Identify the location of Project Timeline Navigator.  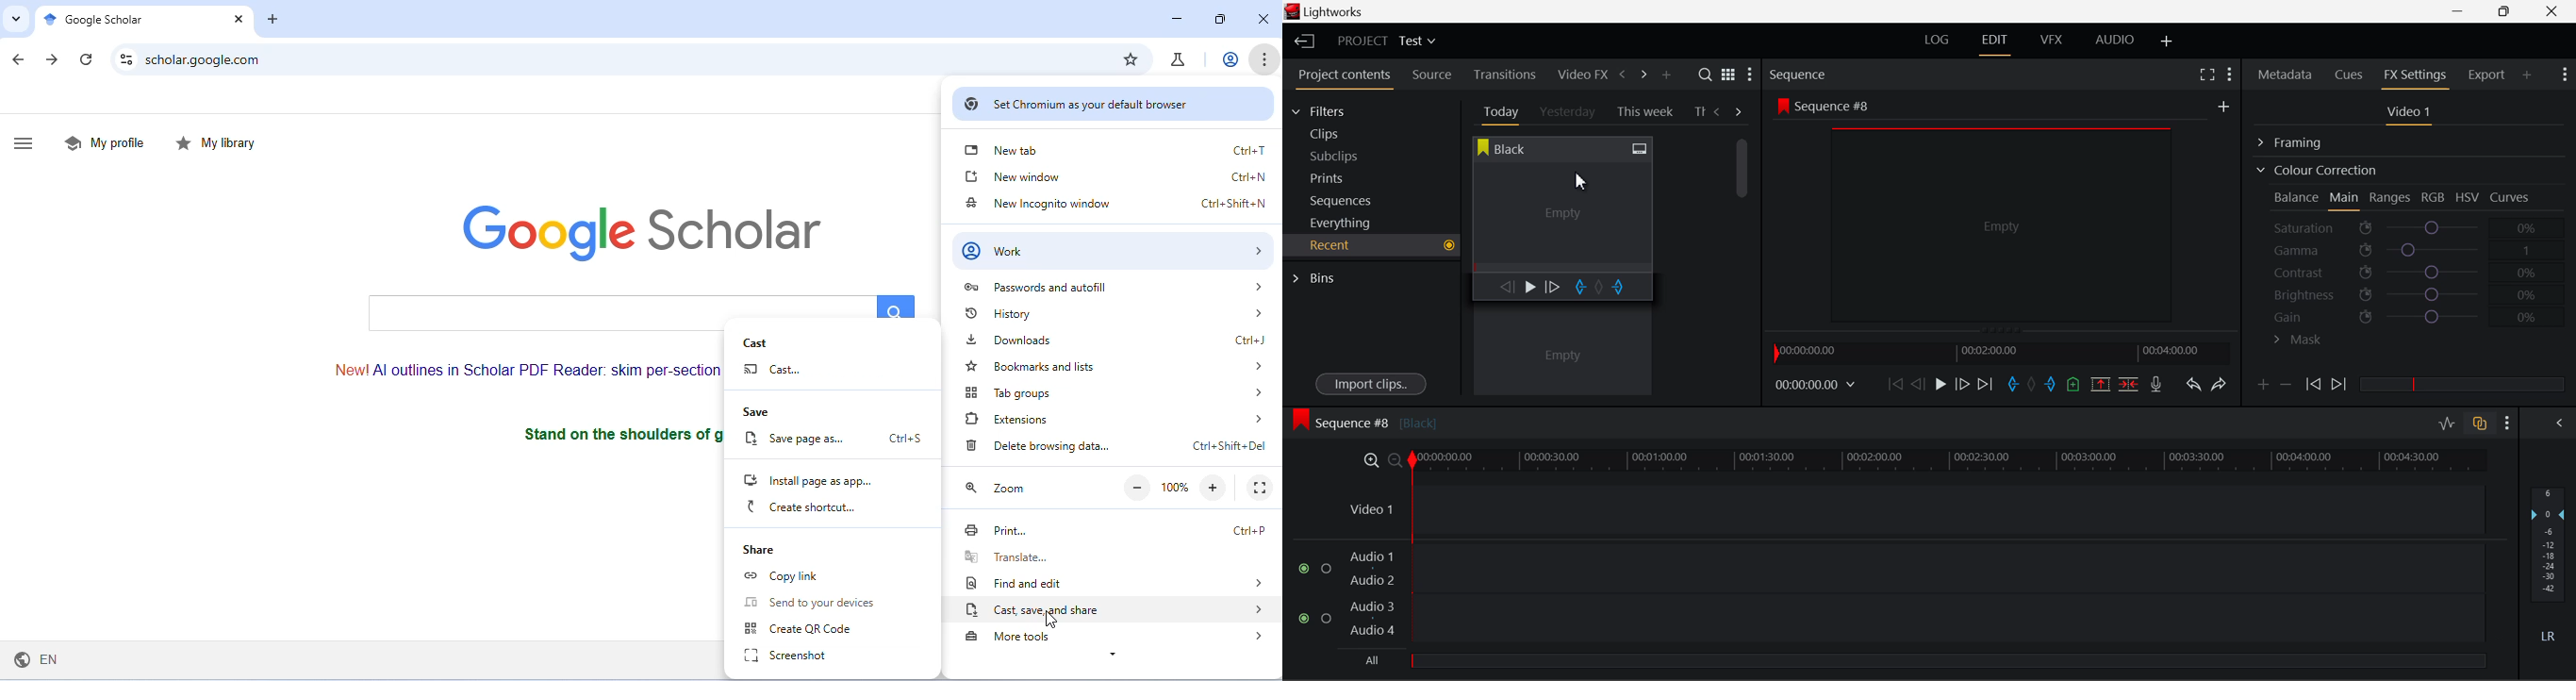
(2000, 353).